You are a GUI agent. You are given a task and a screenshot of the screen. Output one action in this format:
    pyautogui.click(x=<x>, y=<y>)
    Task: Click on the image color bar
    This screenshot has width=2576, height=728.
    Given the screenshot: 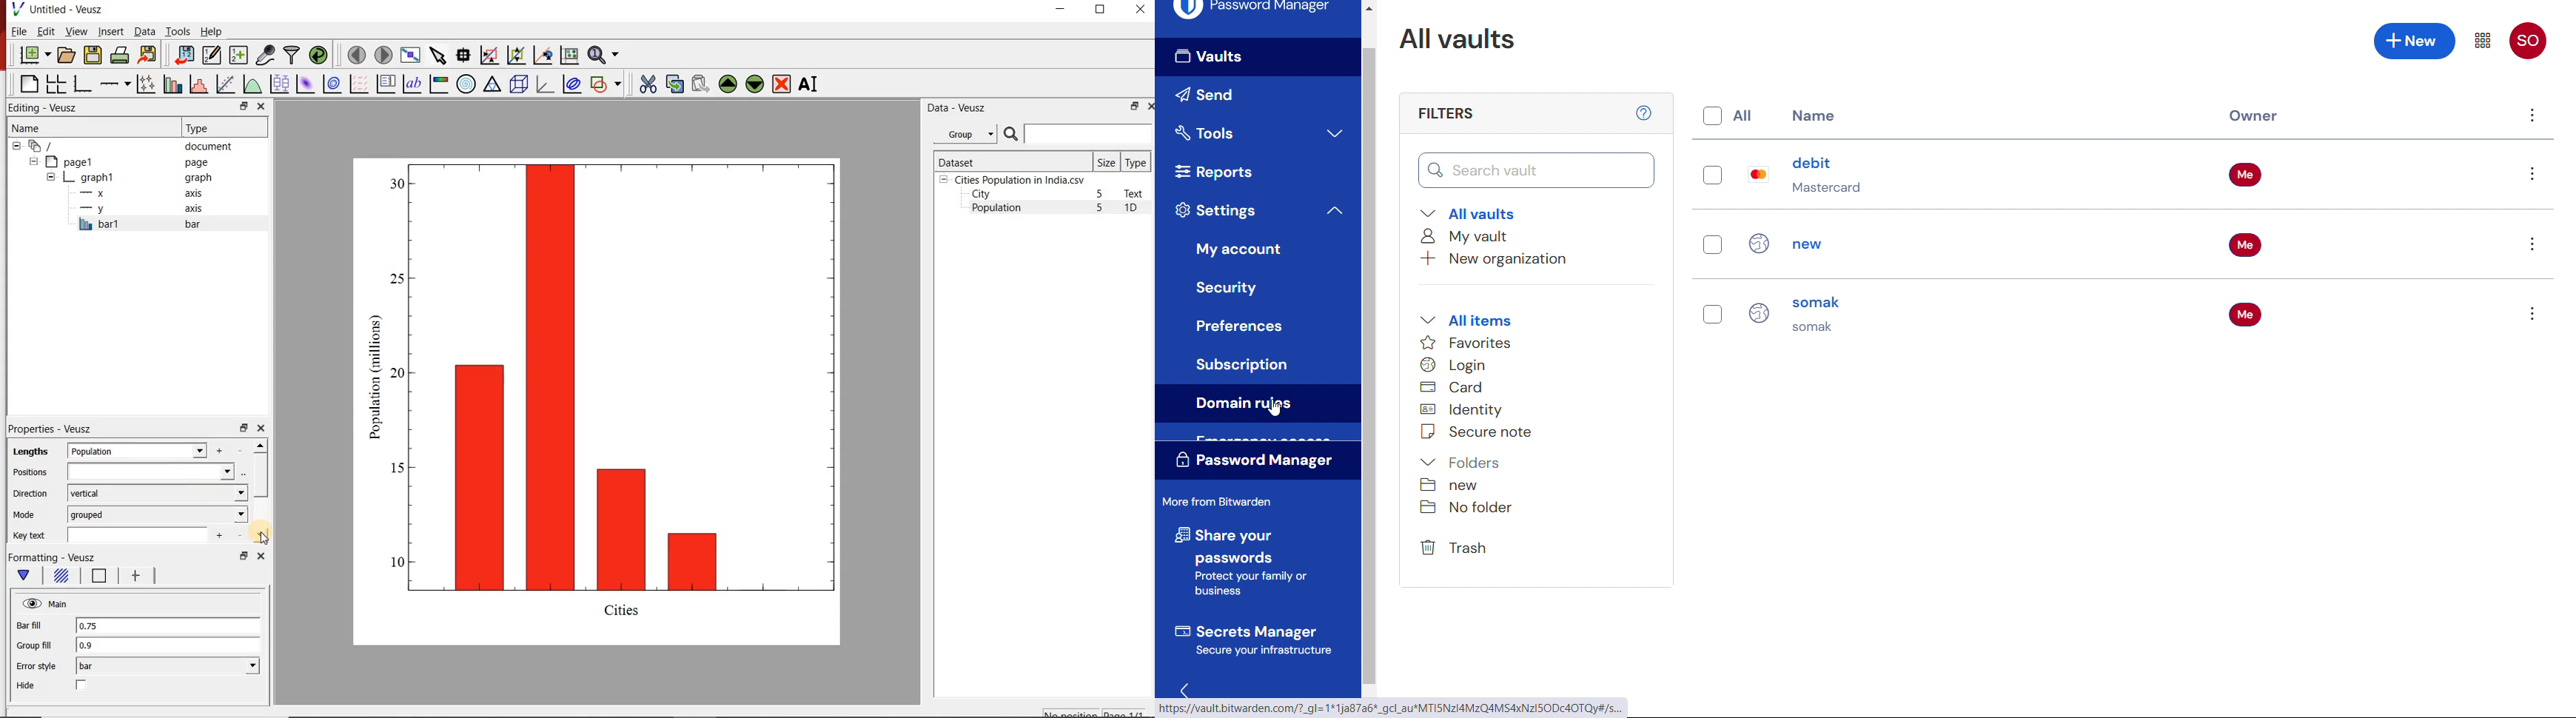 What is the action you would take?
    pyautogui.click(x=439, y=84)
    